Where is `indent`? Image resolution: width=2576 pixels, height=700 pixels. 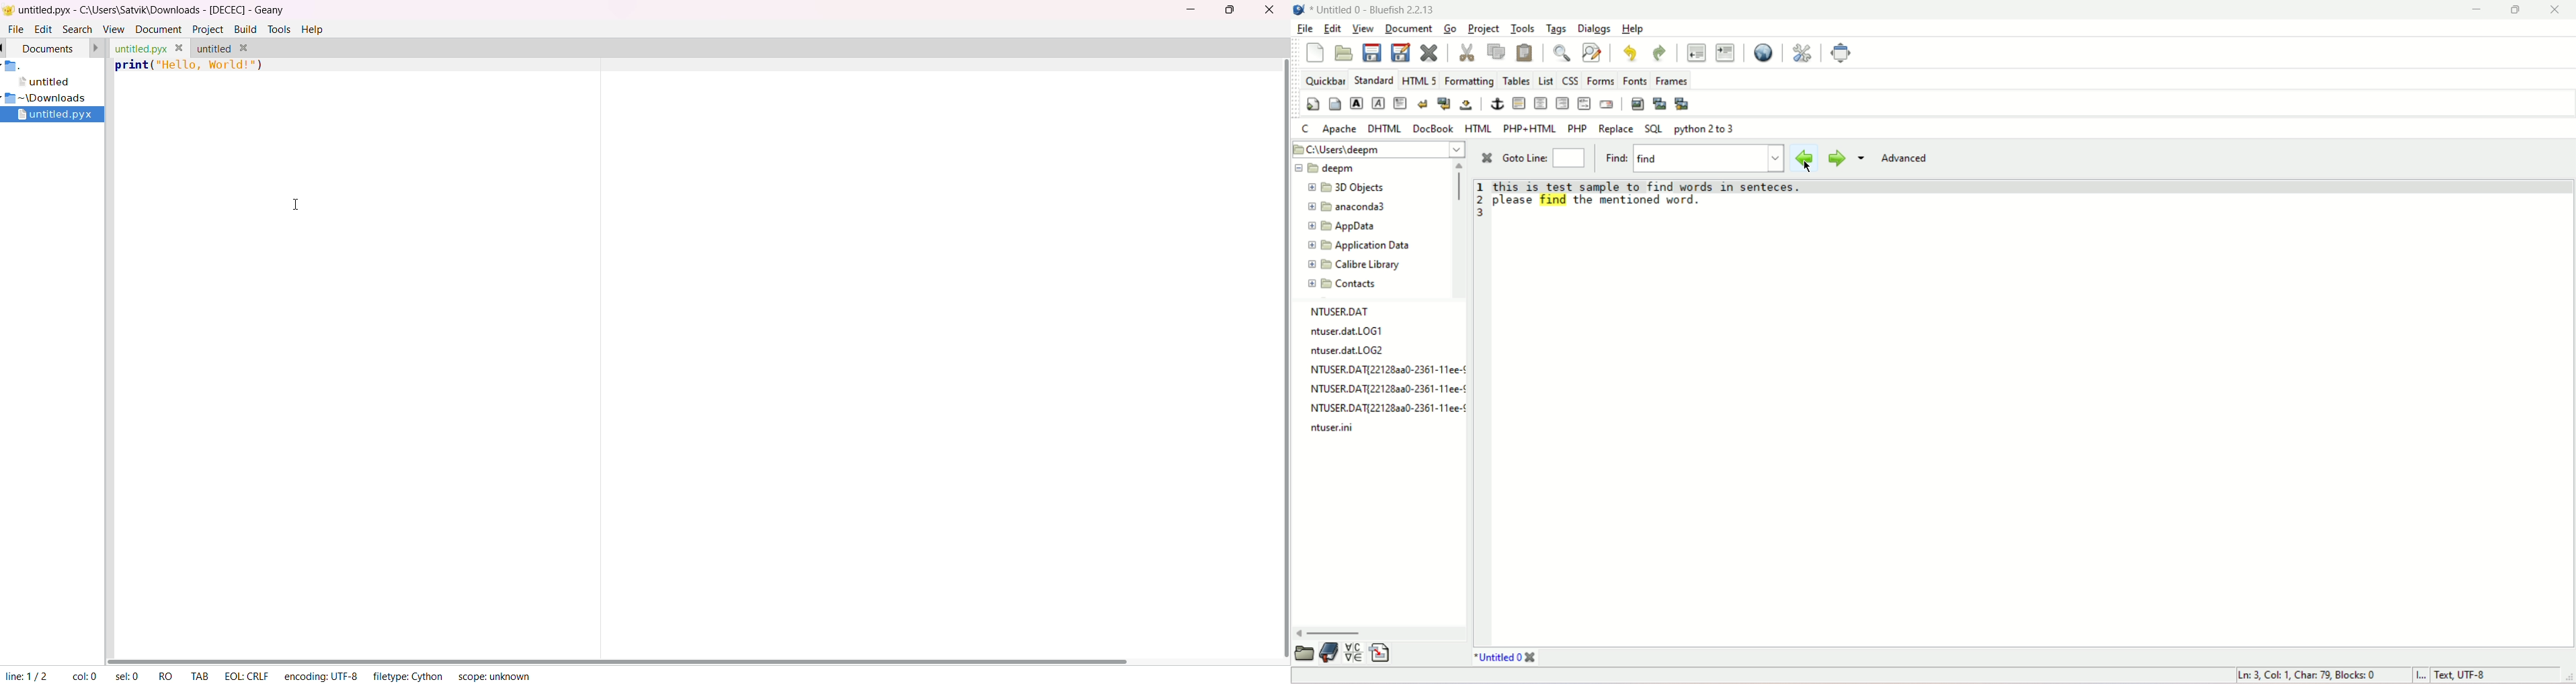 indent is located at coordinates (1725, 53).